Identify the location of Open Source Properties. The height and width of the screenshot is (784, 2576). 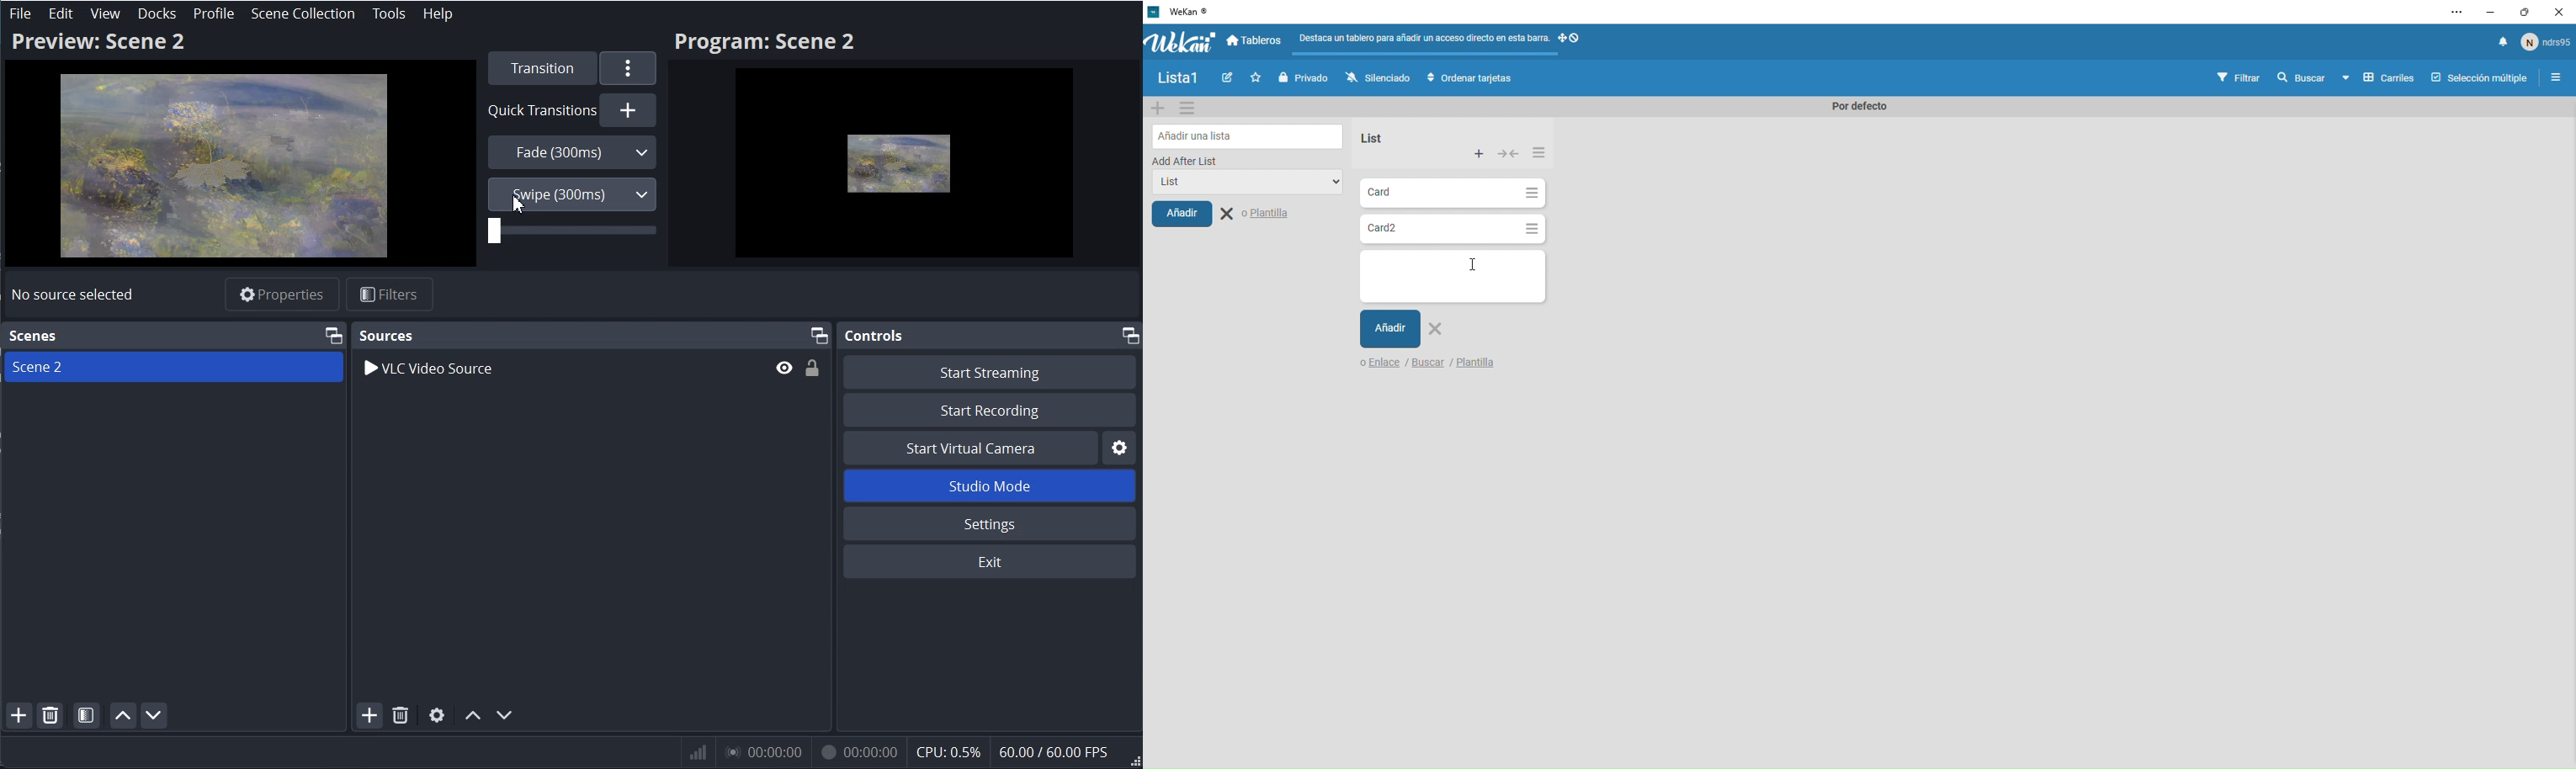
(438, 714).